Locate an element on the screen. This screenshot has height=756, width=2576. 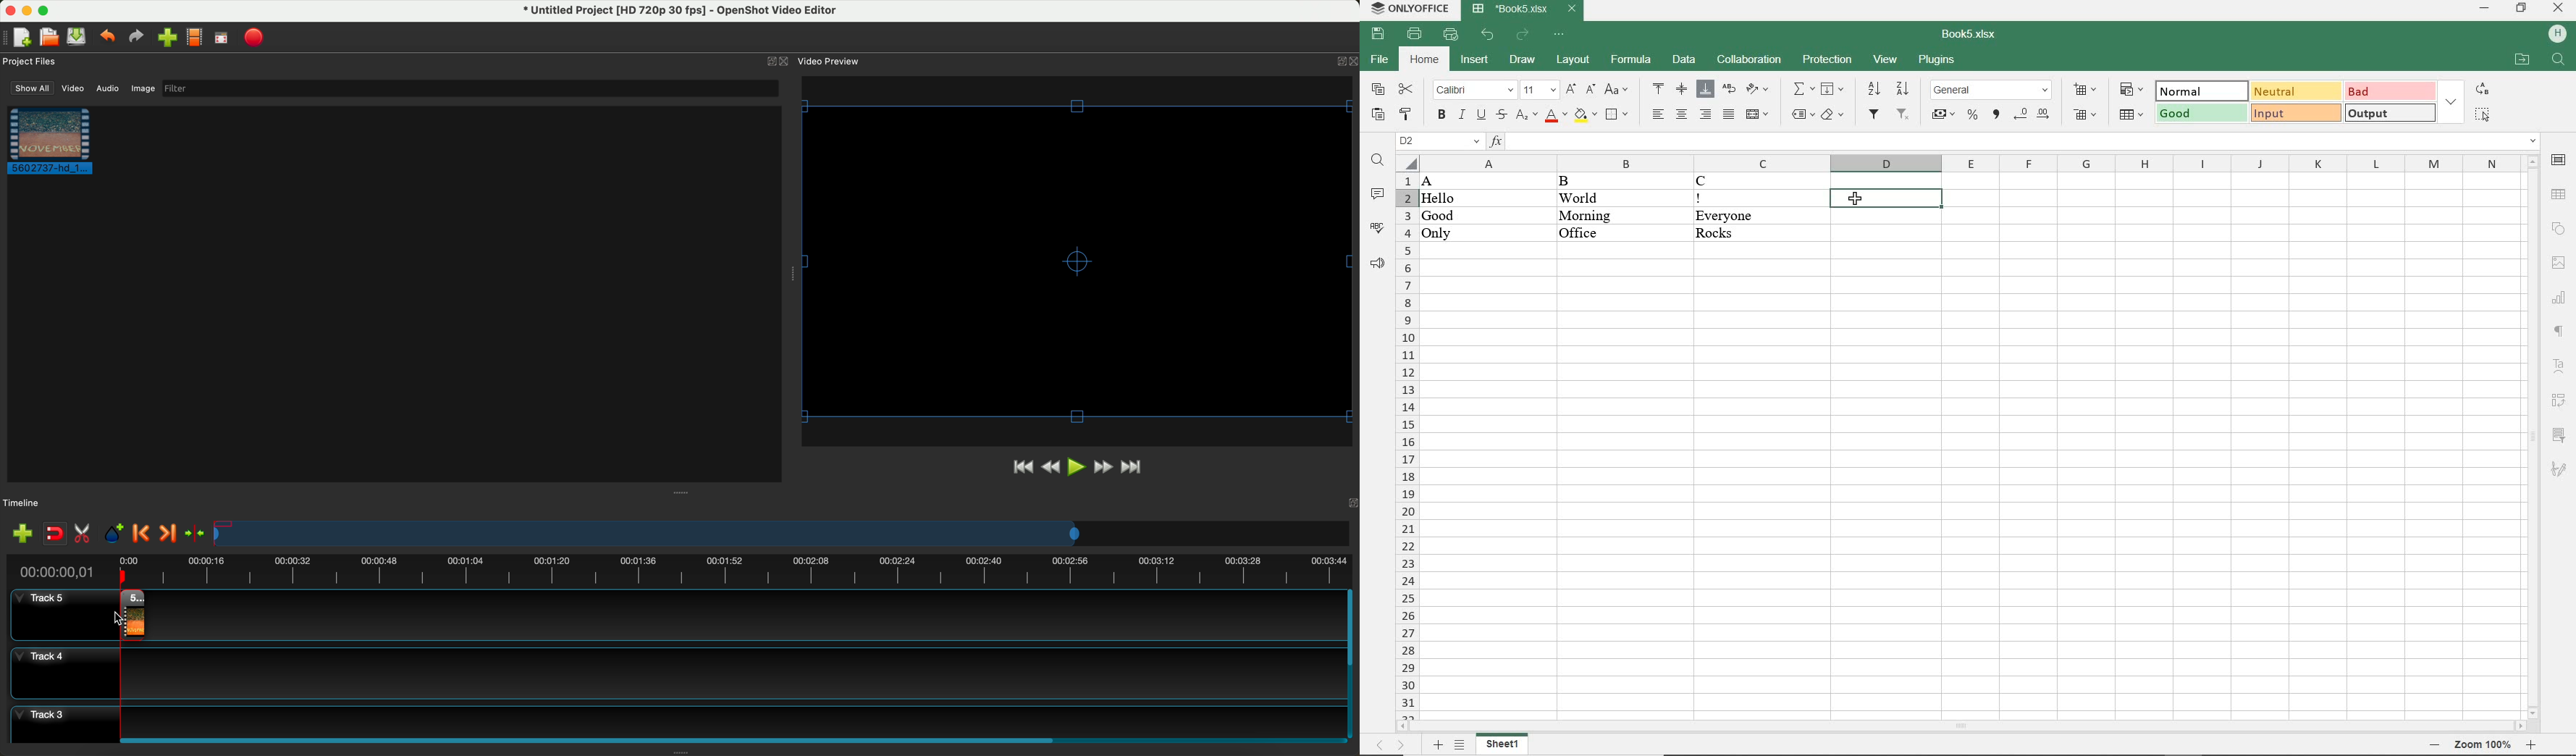
WRAP TEXT is located at coordinates (1727, 89).